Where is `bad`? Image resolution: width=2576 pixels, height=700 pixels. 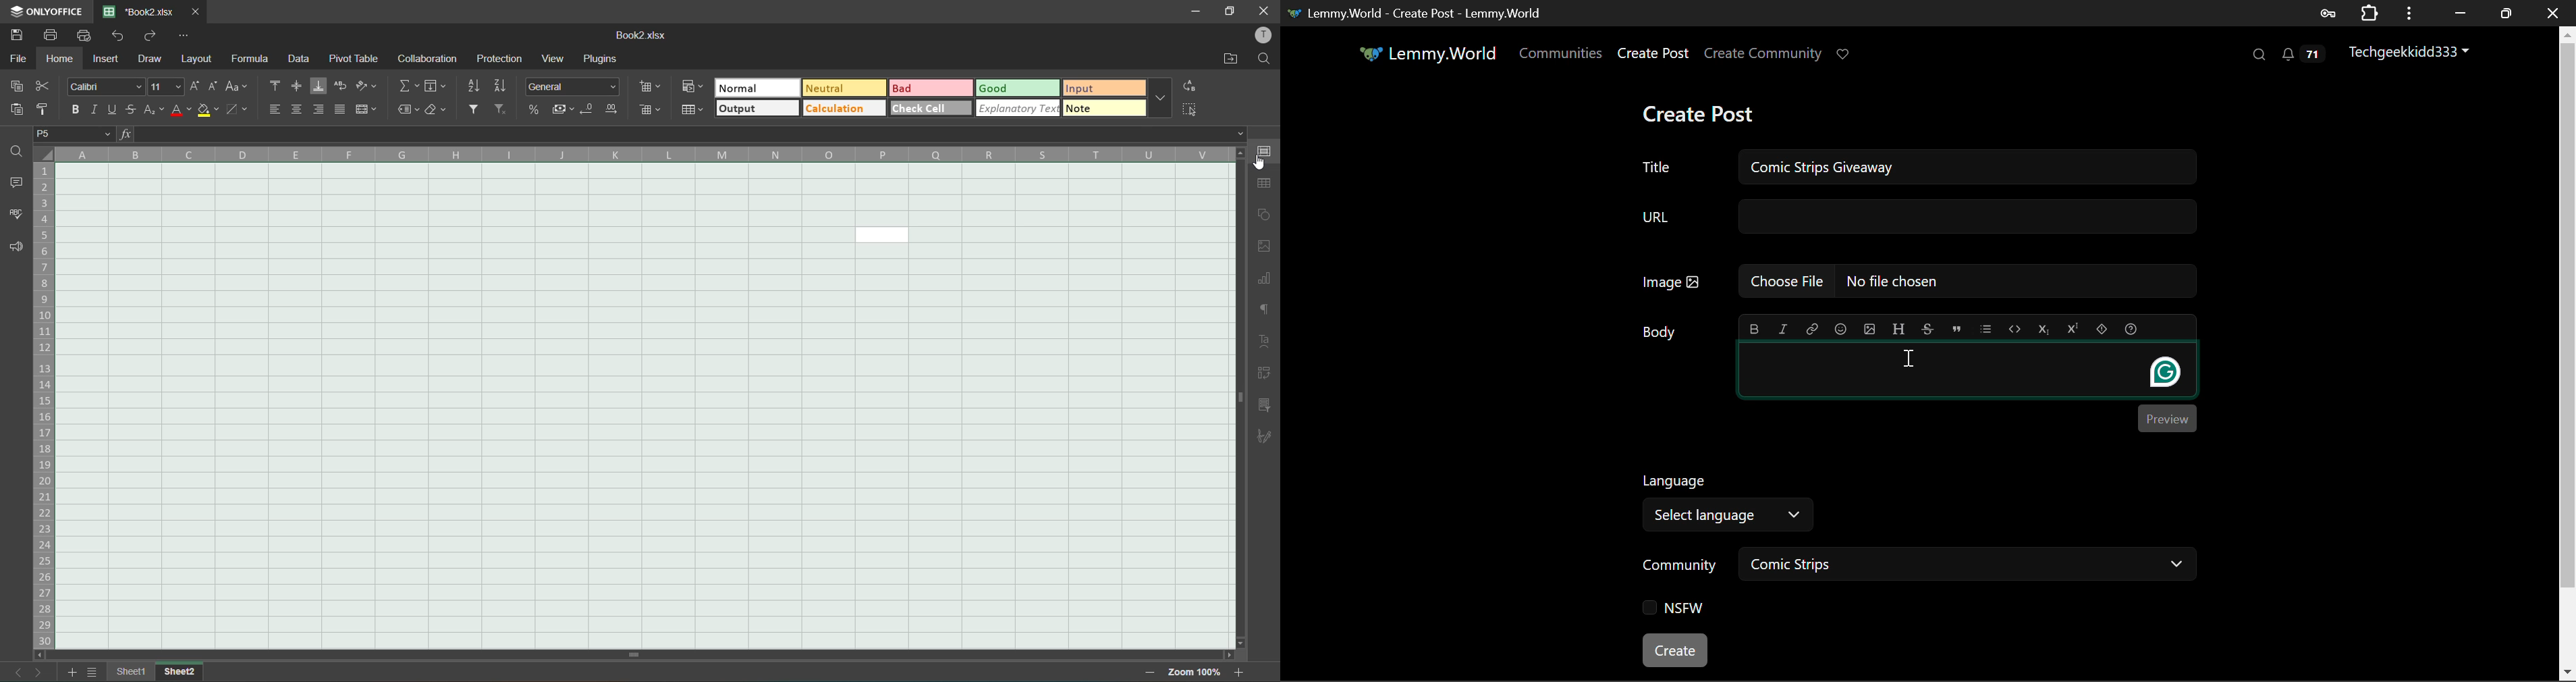
bad is located at coordinates (933, 88).